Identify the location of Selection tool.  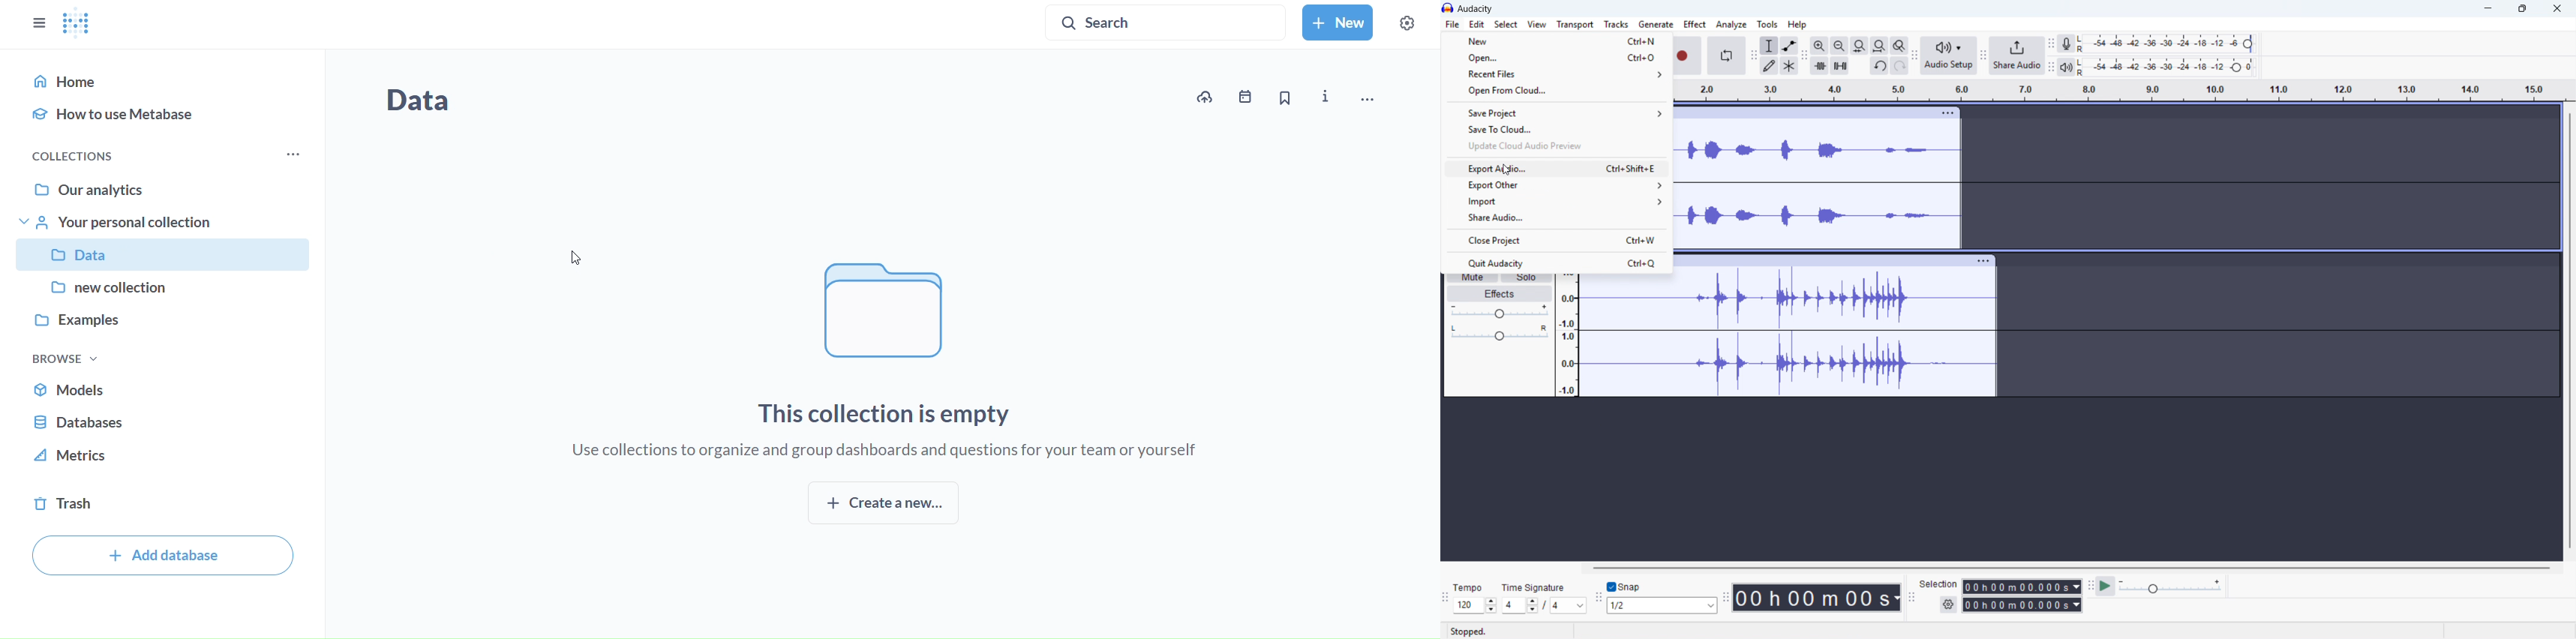
(1770, 46).